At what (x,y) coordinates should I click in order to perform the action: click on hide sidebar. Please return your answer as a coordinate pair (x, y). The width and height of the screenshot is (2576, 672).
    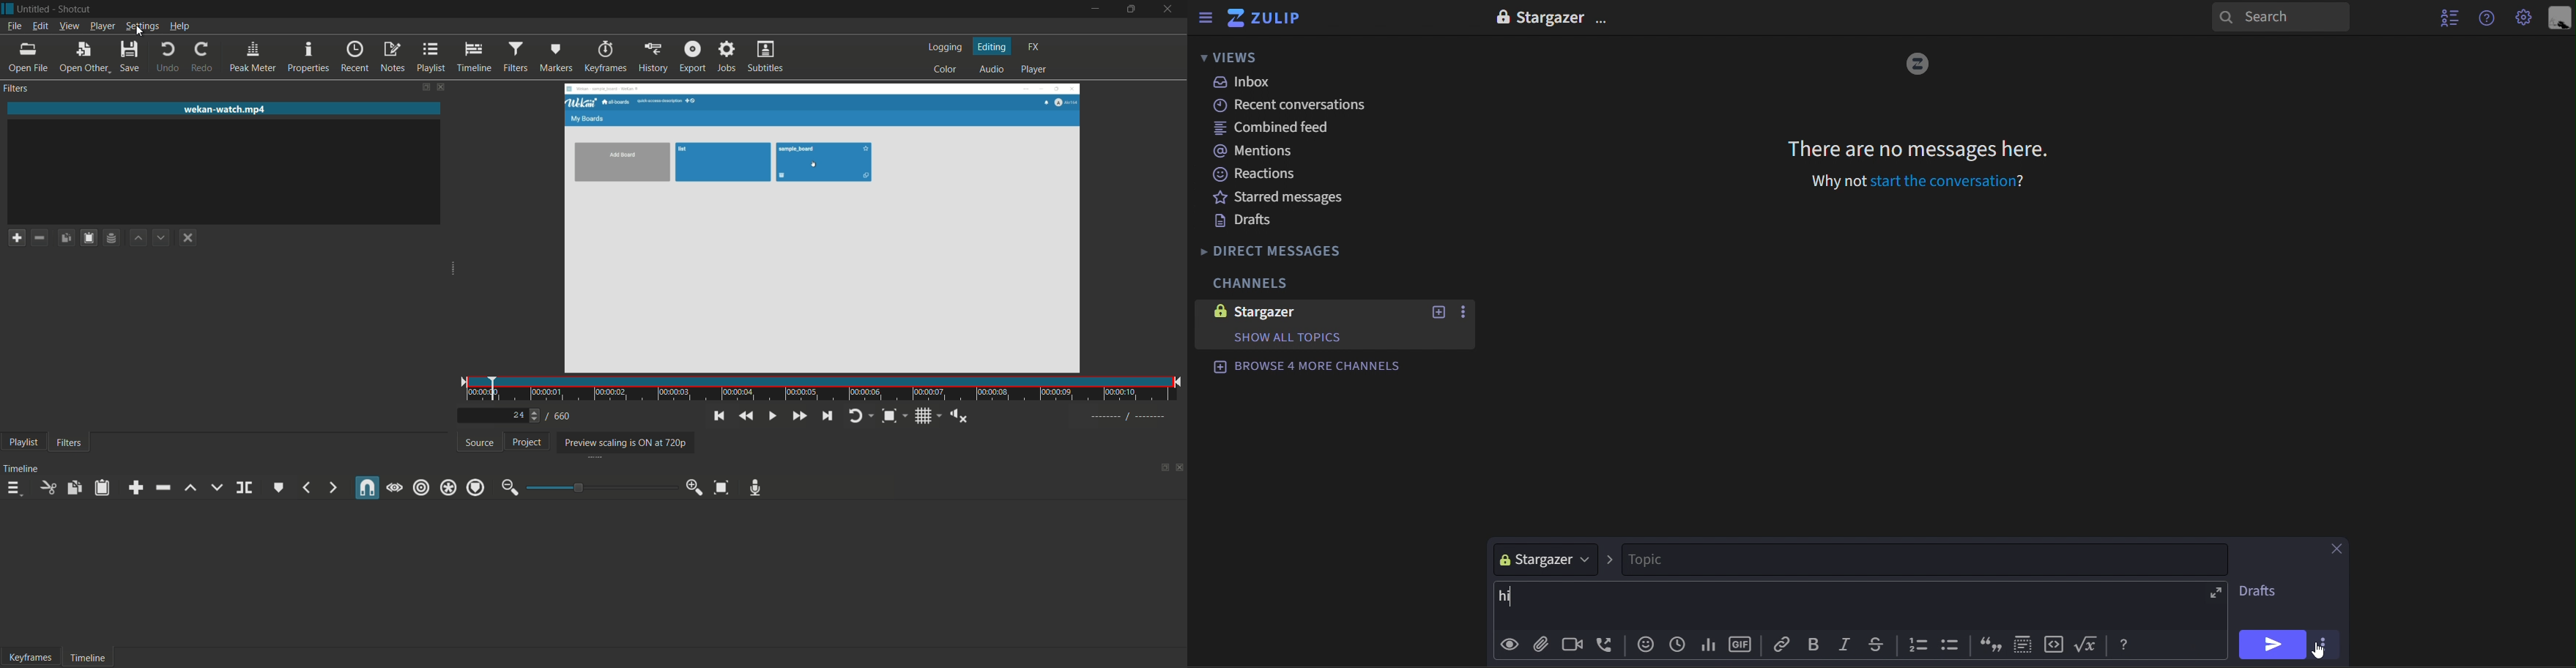
    Looking at the image, I should click on (1206, 18).